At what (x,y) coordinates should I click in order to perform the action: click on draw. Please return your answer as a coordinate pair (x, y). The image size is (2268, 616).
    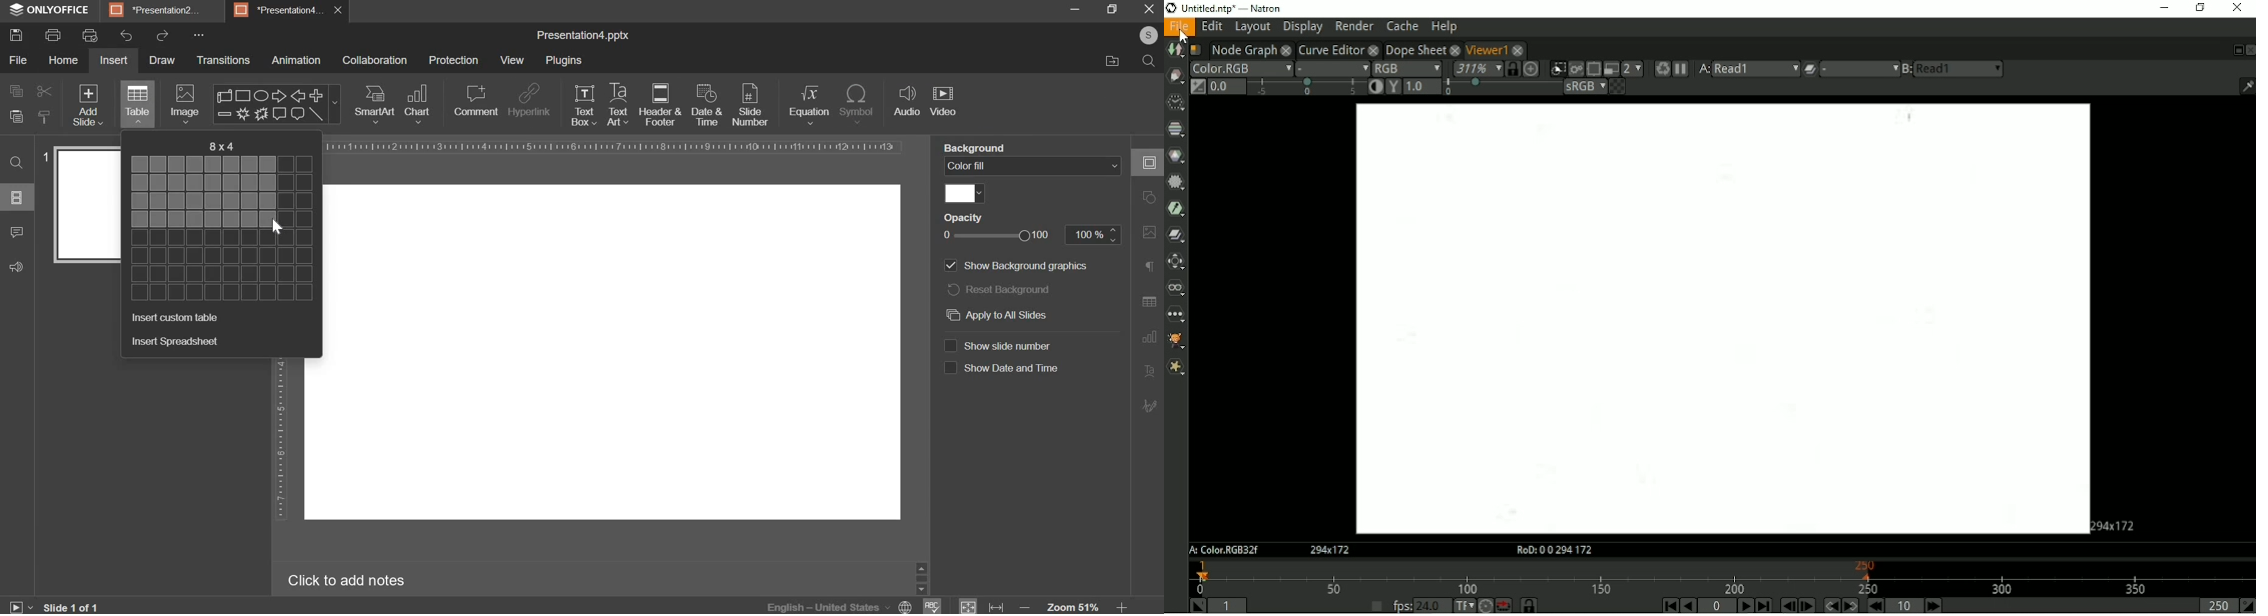
    Looking at the image, I should click on (161, 60).